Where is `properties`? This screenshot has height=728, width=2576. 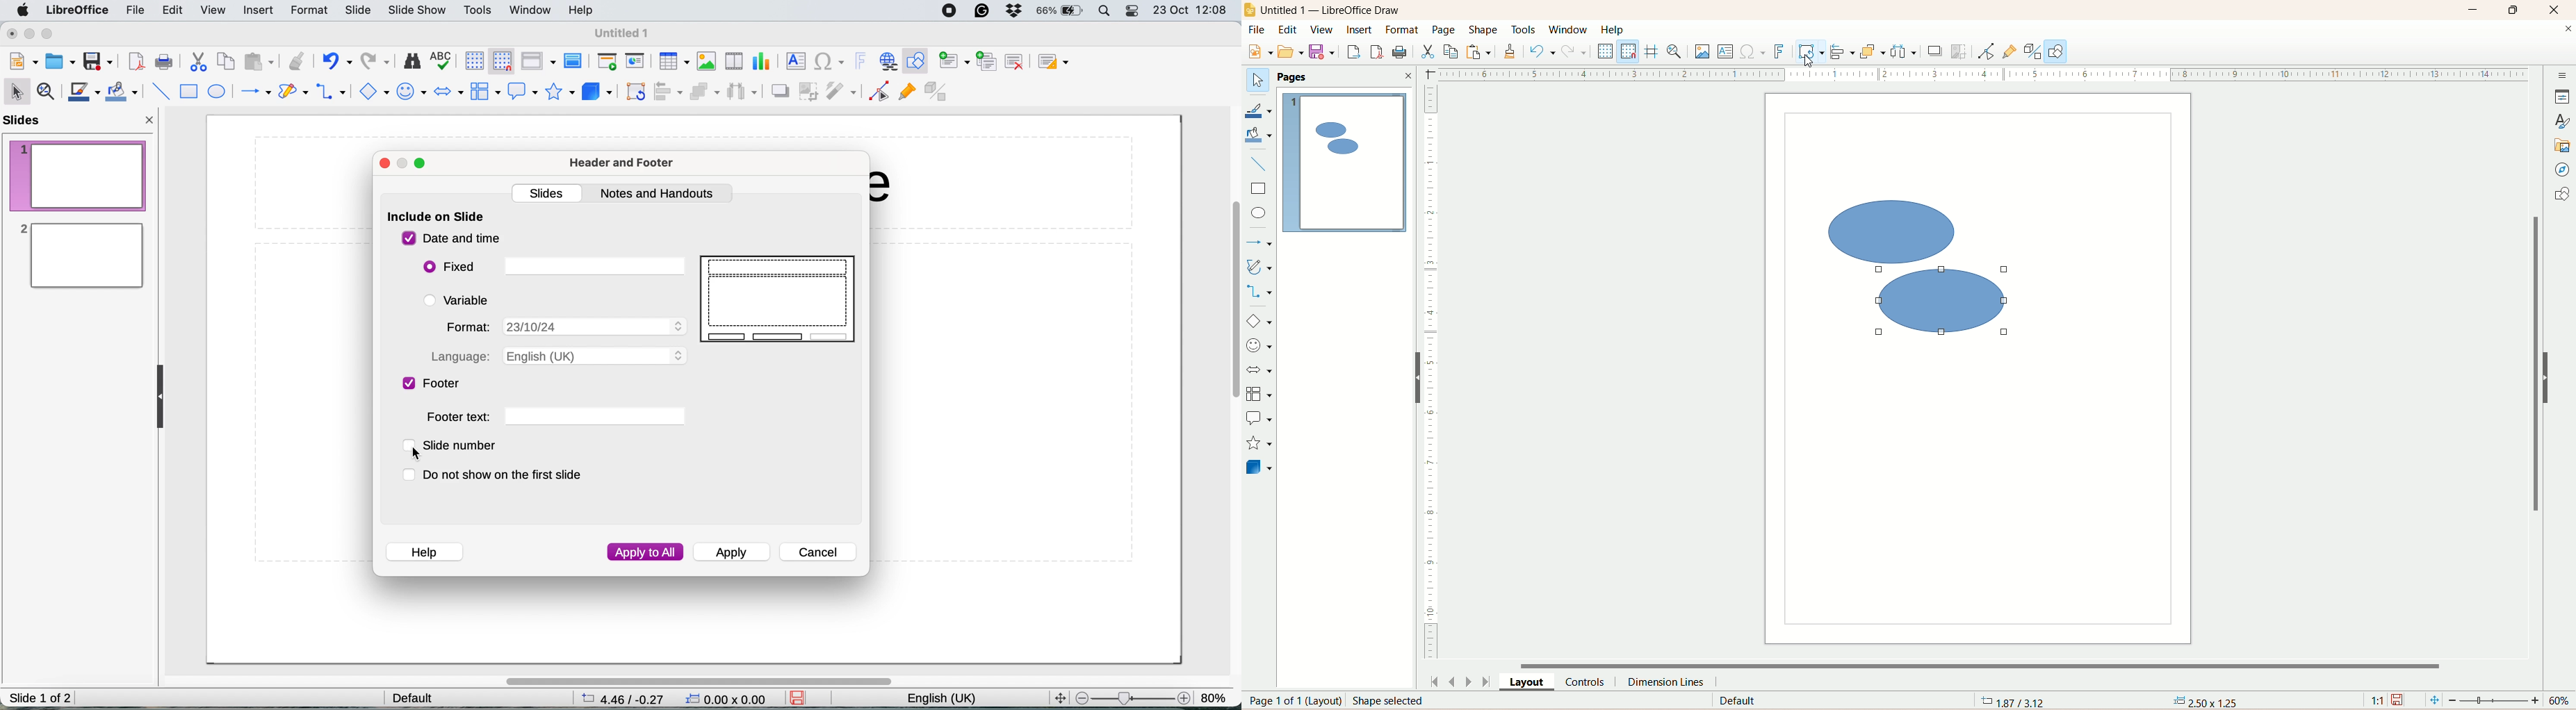 properties is located at coordinates (2562, 96).